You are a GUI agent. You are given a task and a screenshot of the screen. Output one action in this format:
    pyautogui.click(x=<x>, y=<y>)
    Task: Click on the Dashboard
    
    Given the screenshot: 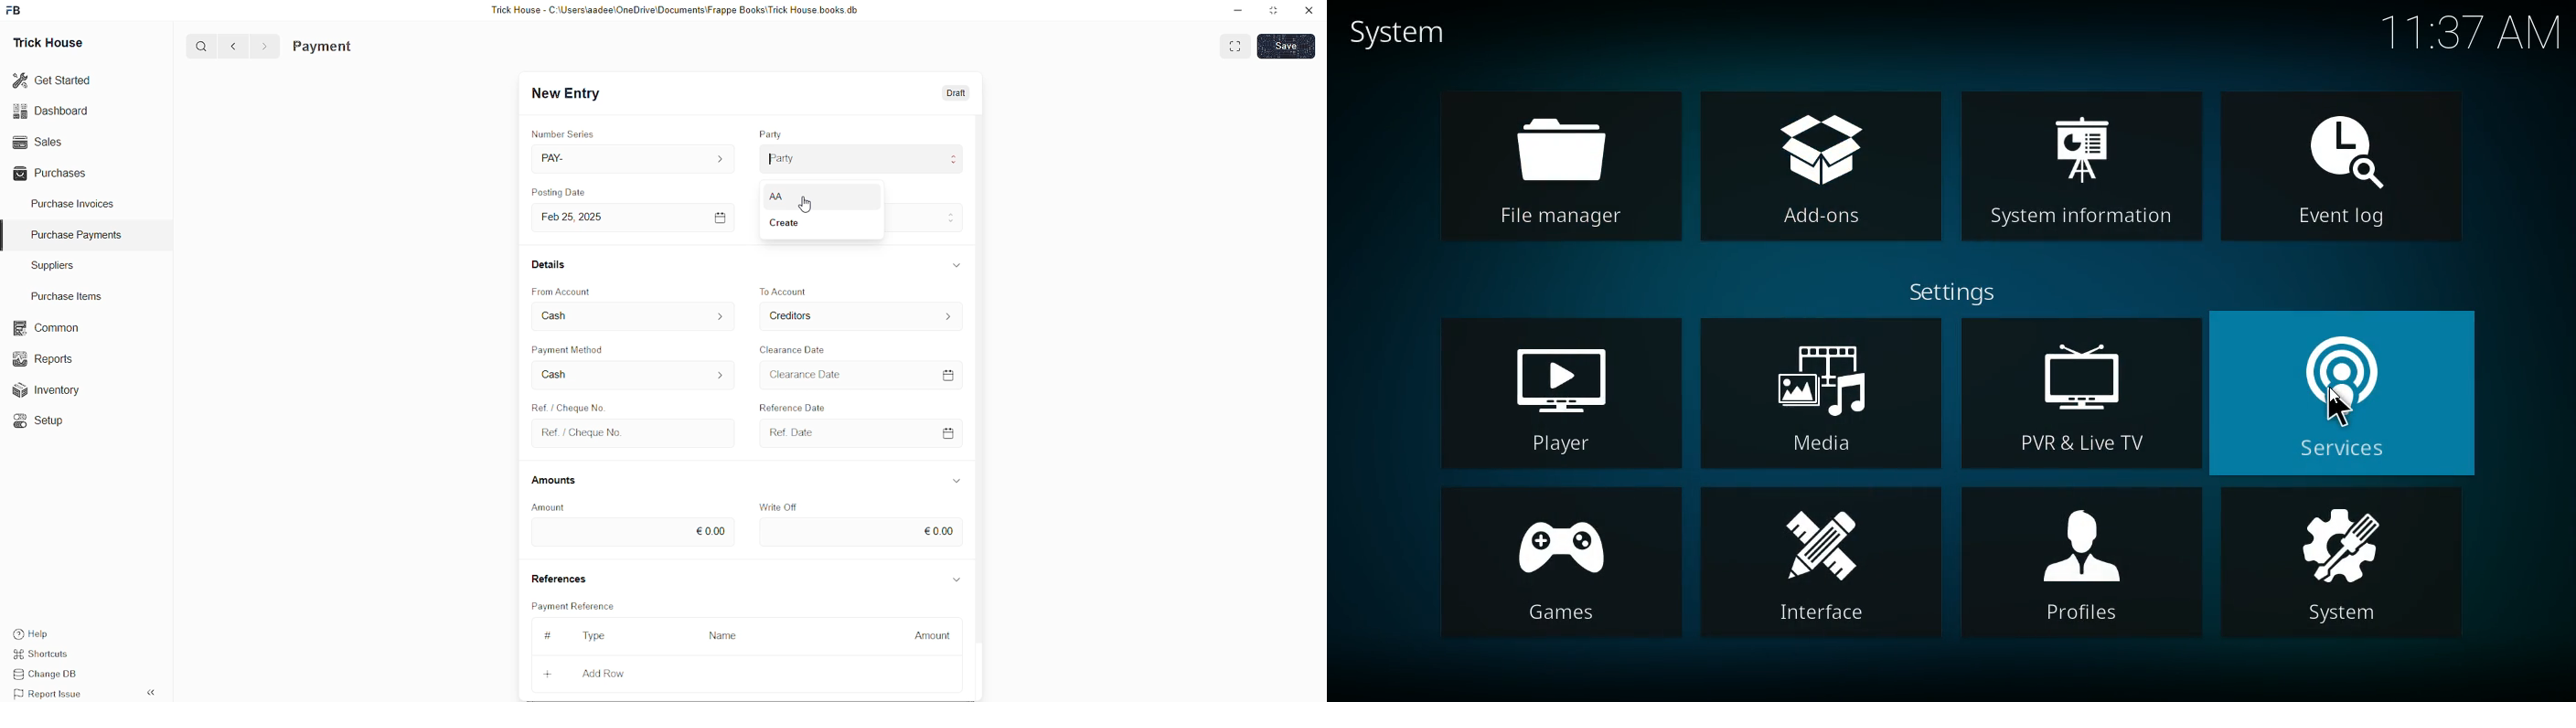 What is the action you would take?
    pyautogui.click(x=54, y=111)
    